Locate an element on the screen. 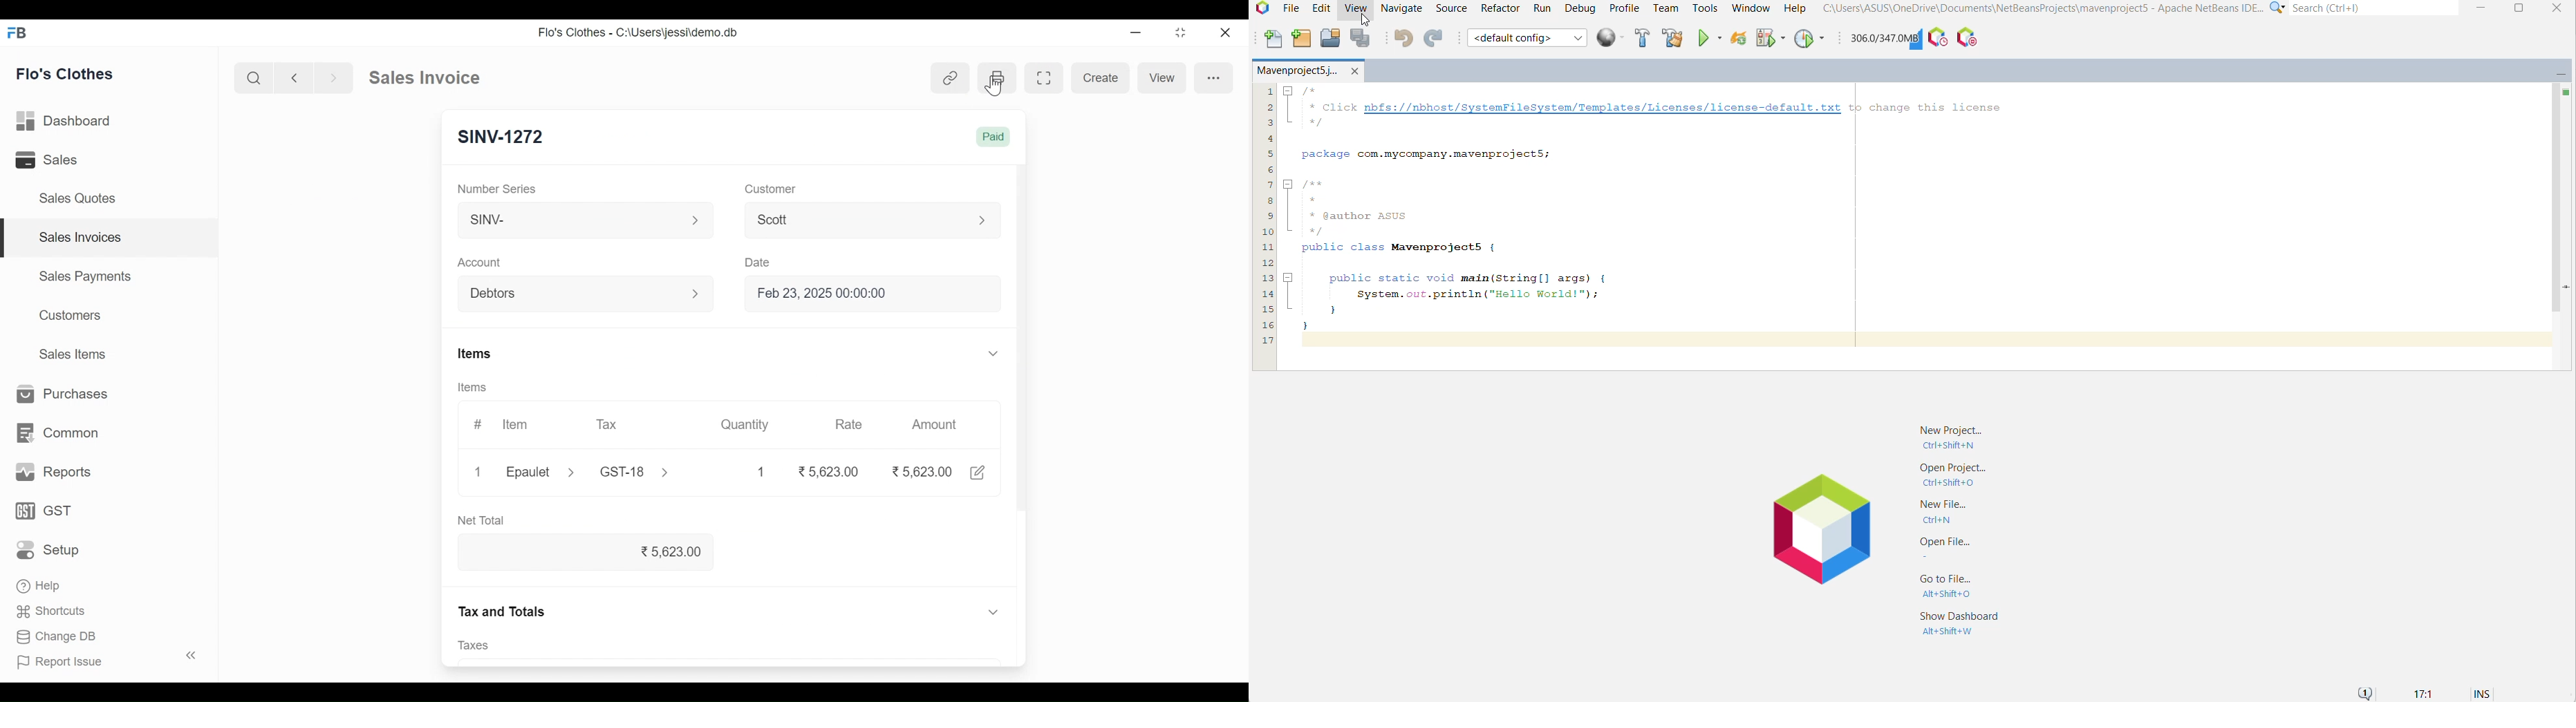 The image size is (2576, 728). % 5,623.00 is located at coordinates (669, 552).